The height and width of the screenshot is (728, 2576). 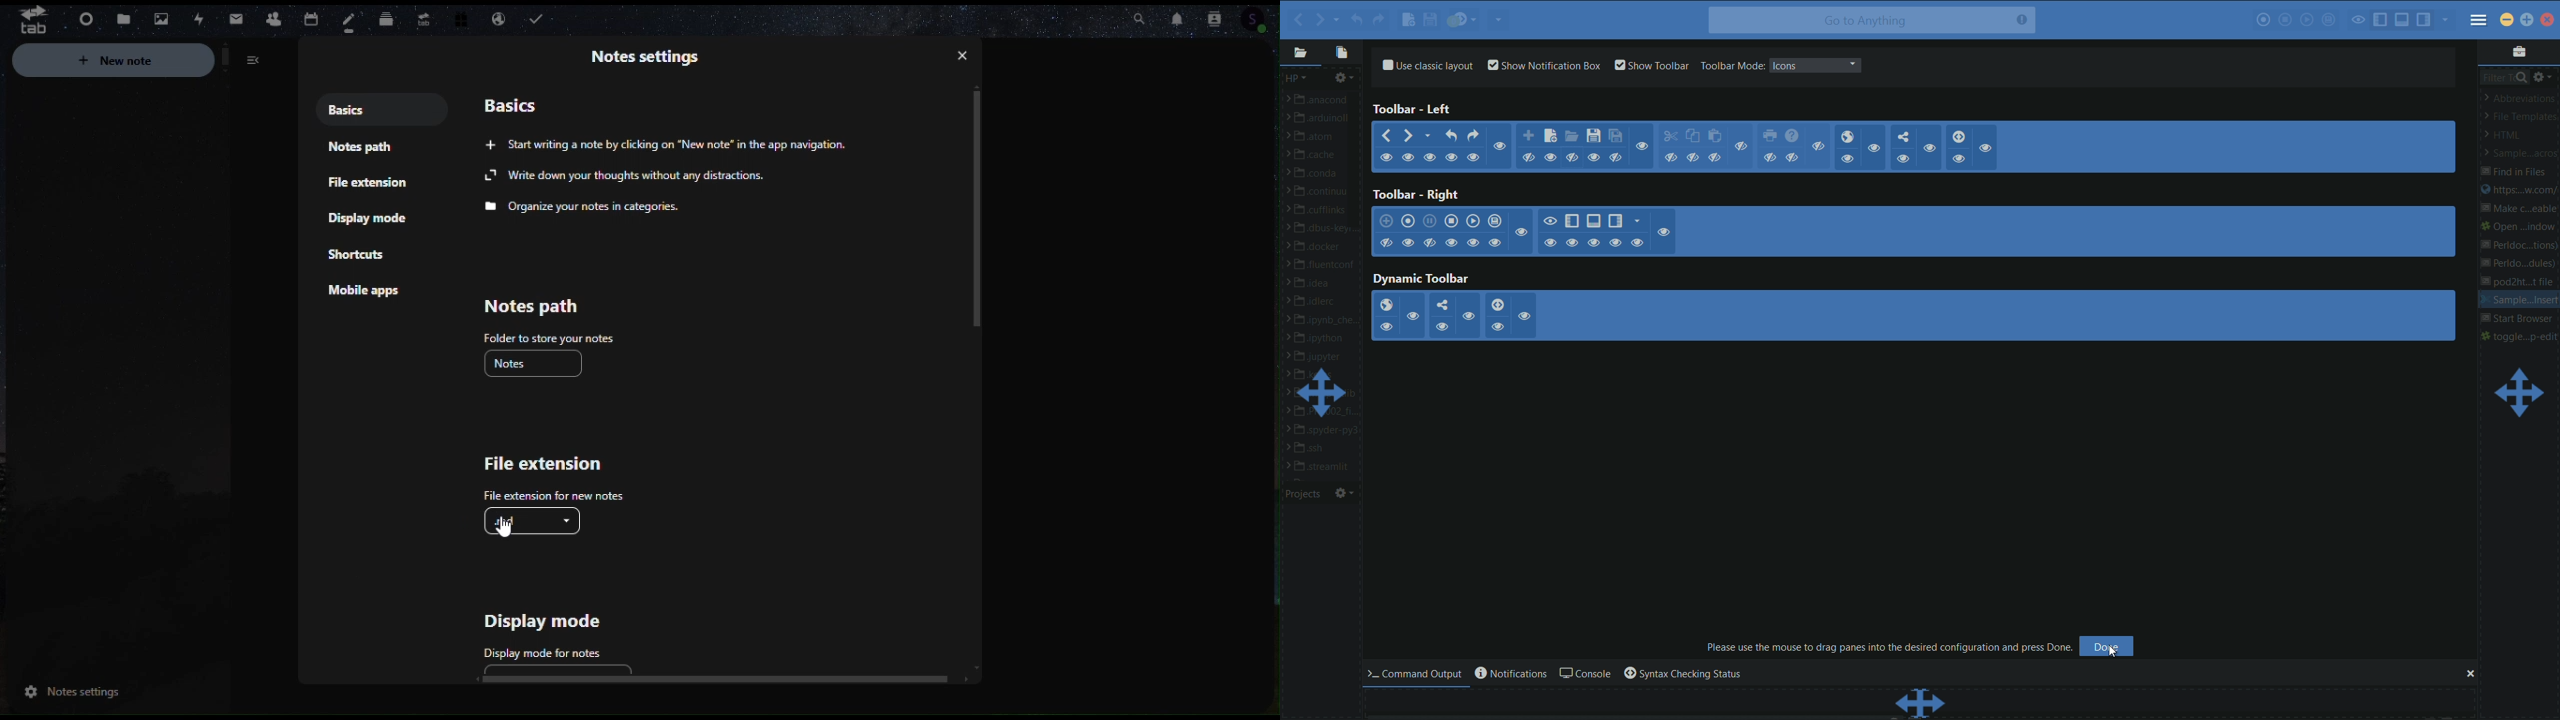 What do you see at coordinates (157, 17) in the screenshot?
I see `Photos` at bounding box center [157, 17].